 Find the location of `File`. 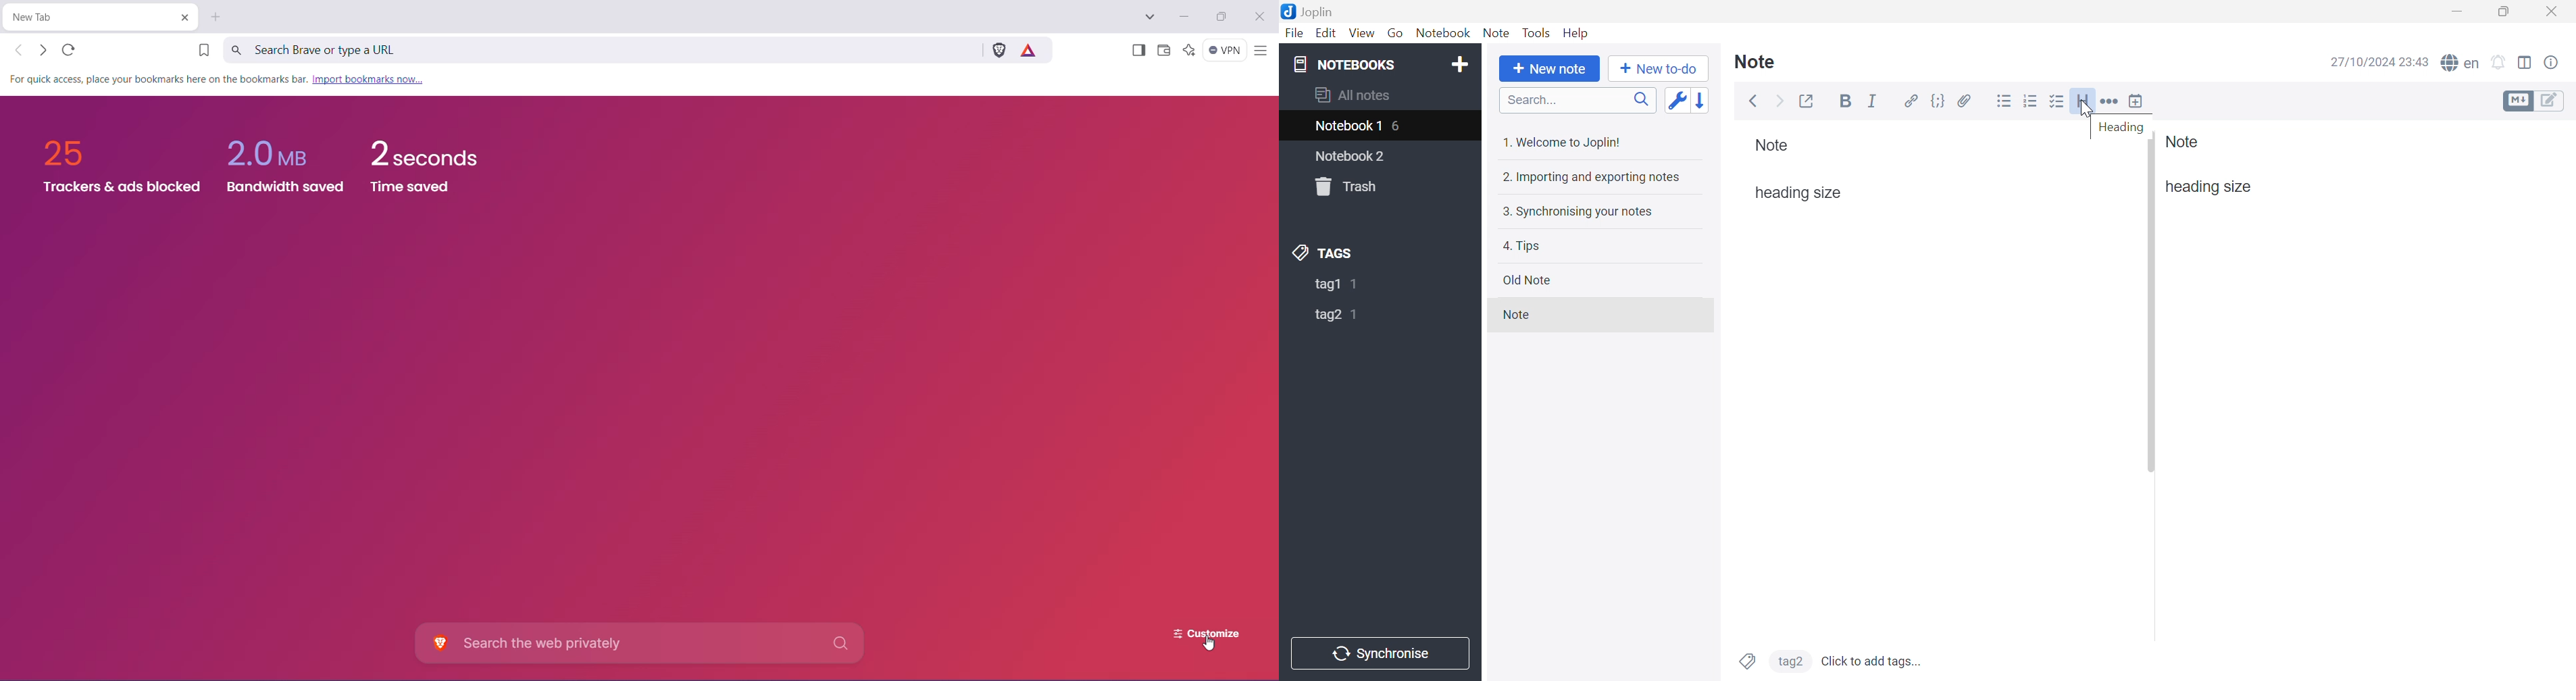

File is located at coordinates (1294, 33).